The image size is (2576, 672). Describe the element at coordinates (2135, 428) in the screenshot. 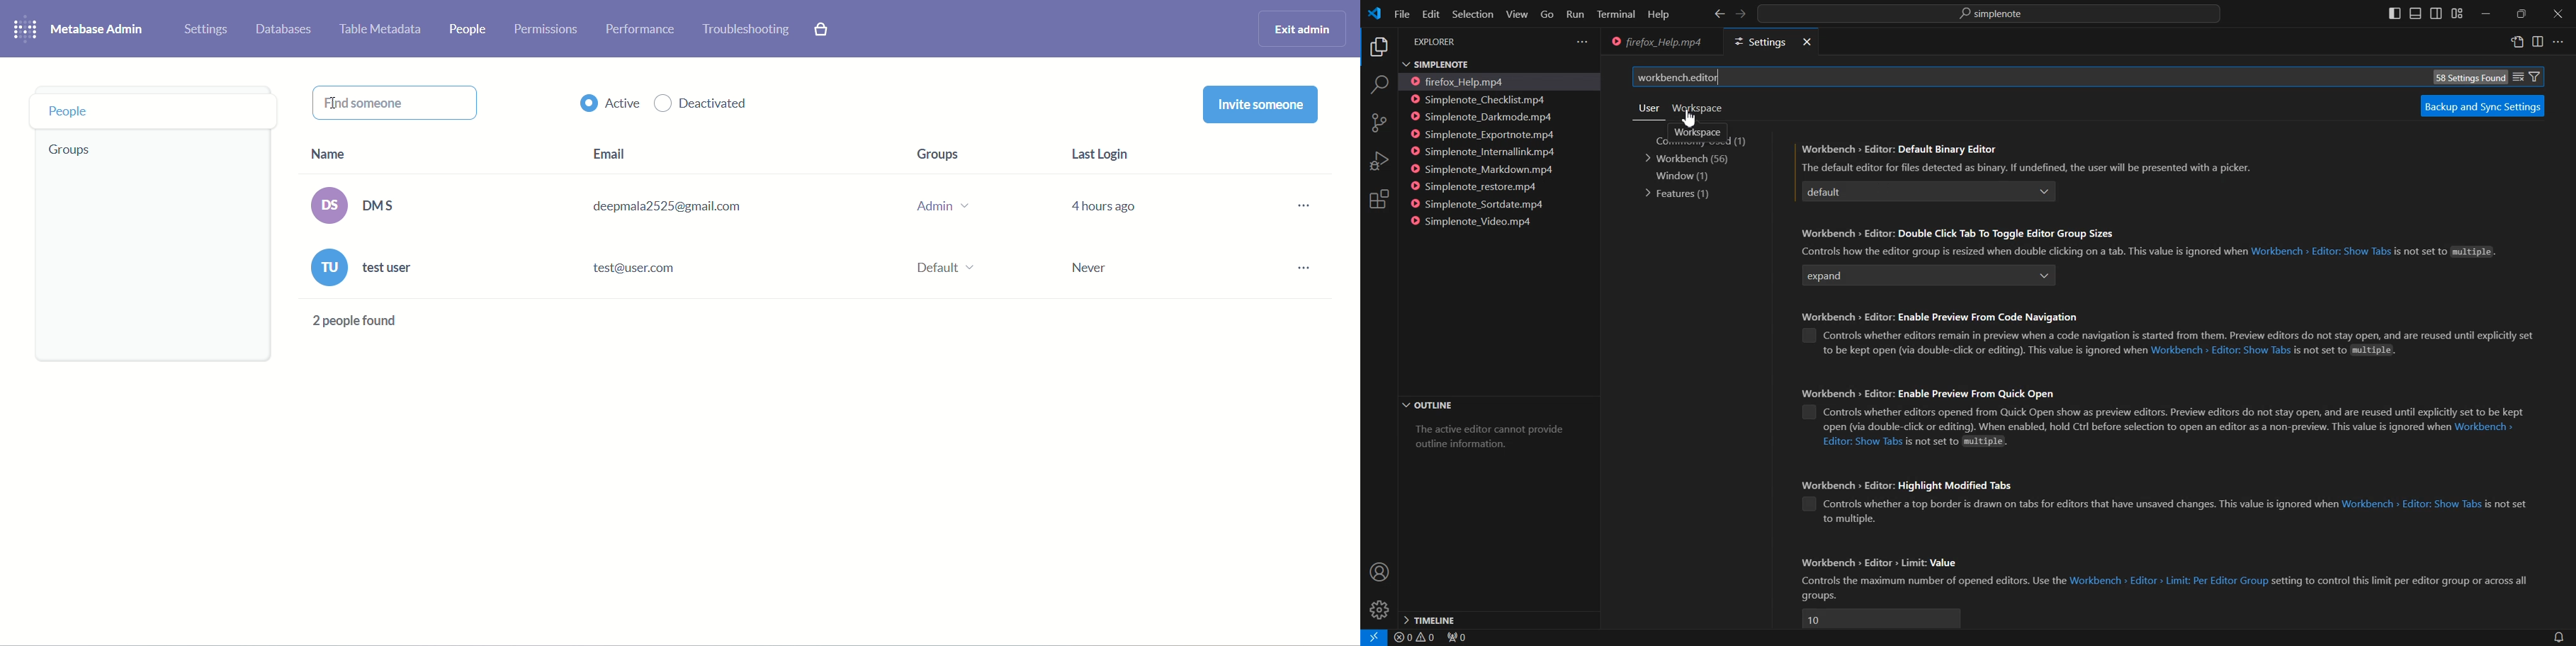

I see `open (via double-click or editing). When enabled, hold Ctrl before selection to open an editor as a non-preview. This value is ignored when` at that location.